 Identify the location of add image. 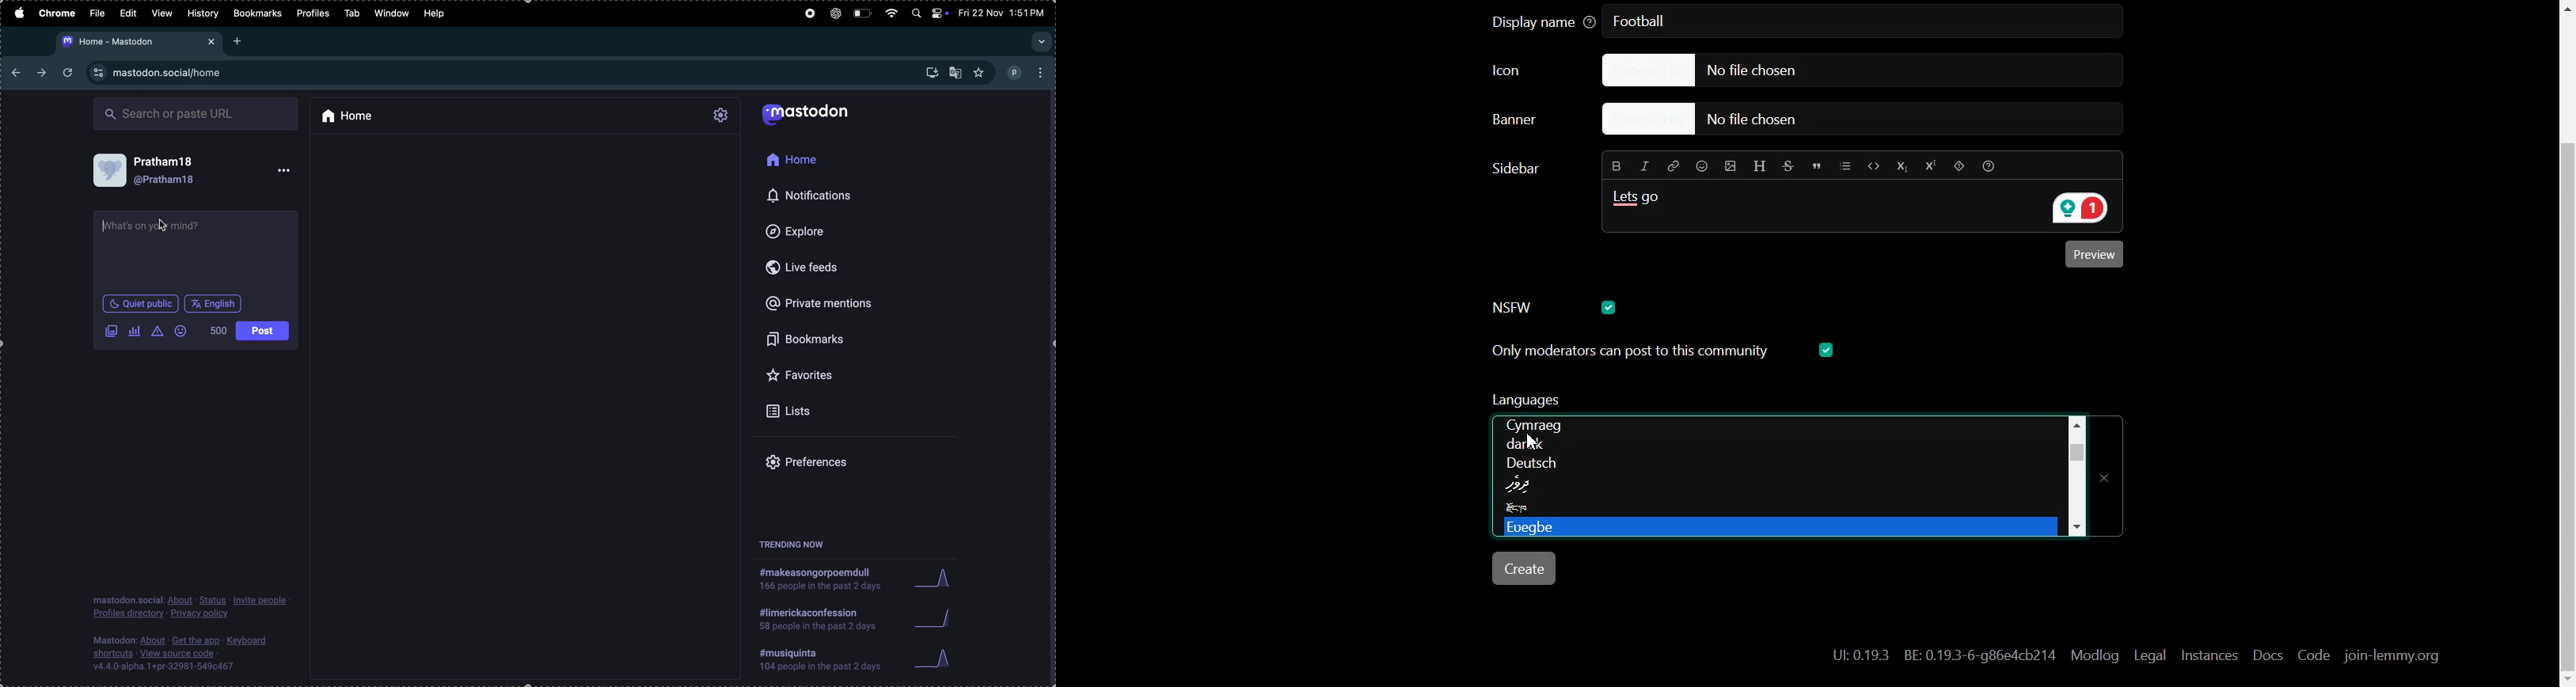
(106, 331).